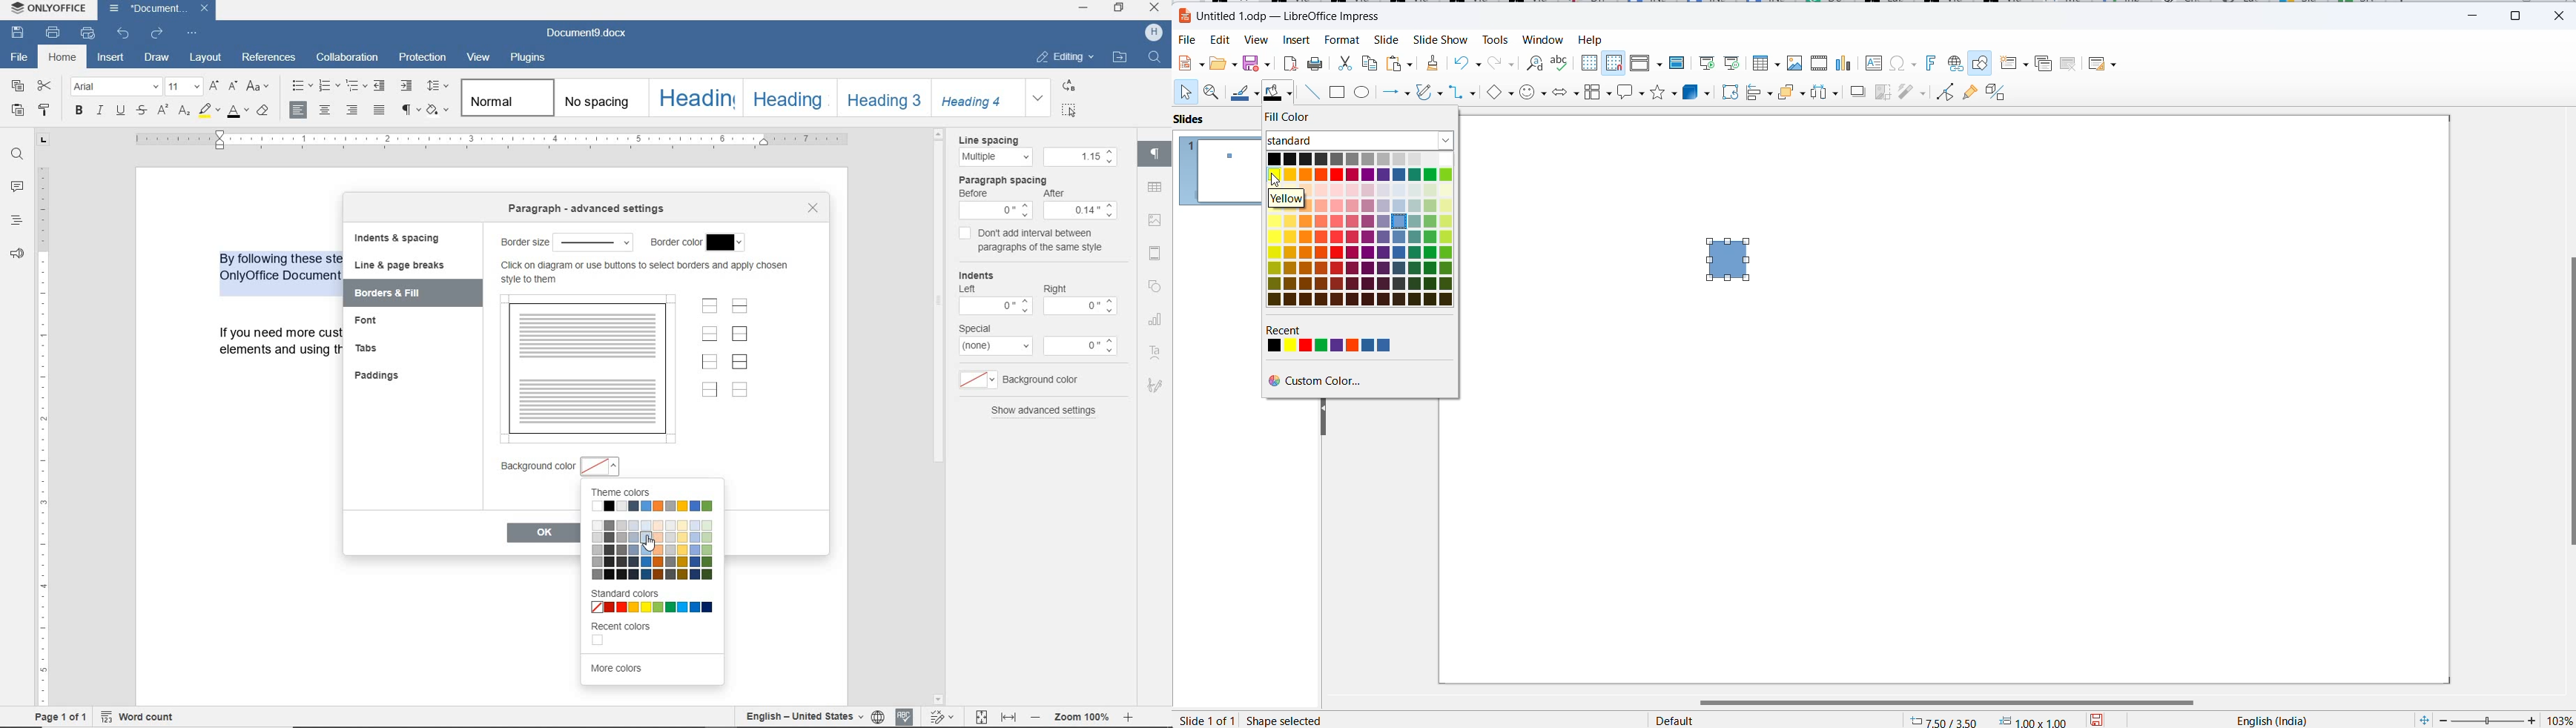 Image resolution: width=2576 pixels, height=728 pixels. Describe the element at coordinates (1365, 93) in the screenshot. I see `ellipse` at that location.